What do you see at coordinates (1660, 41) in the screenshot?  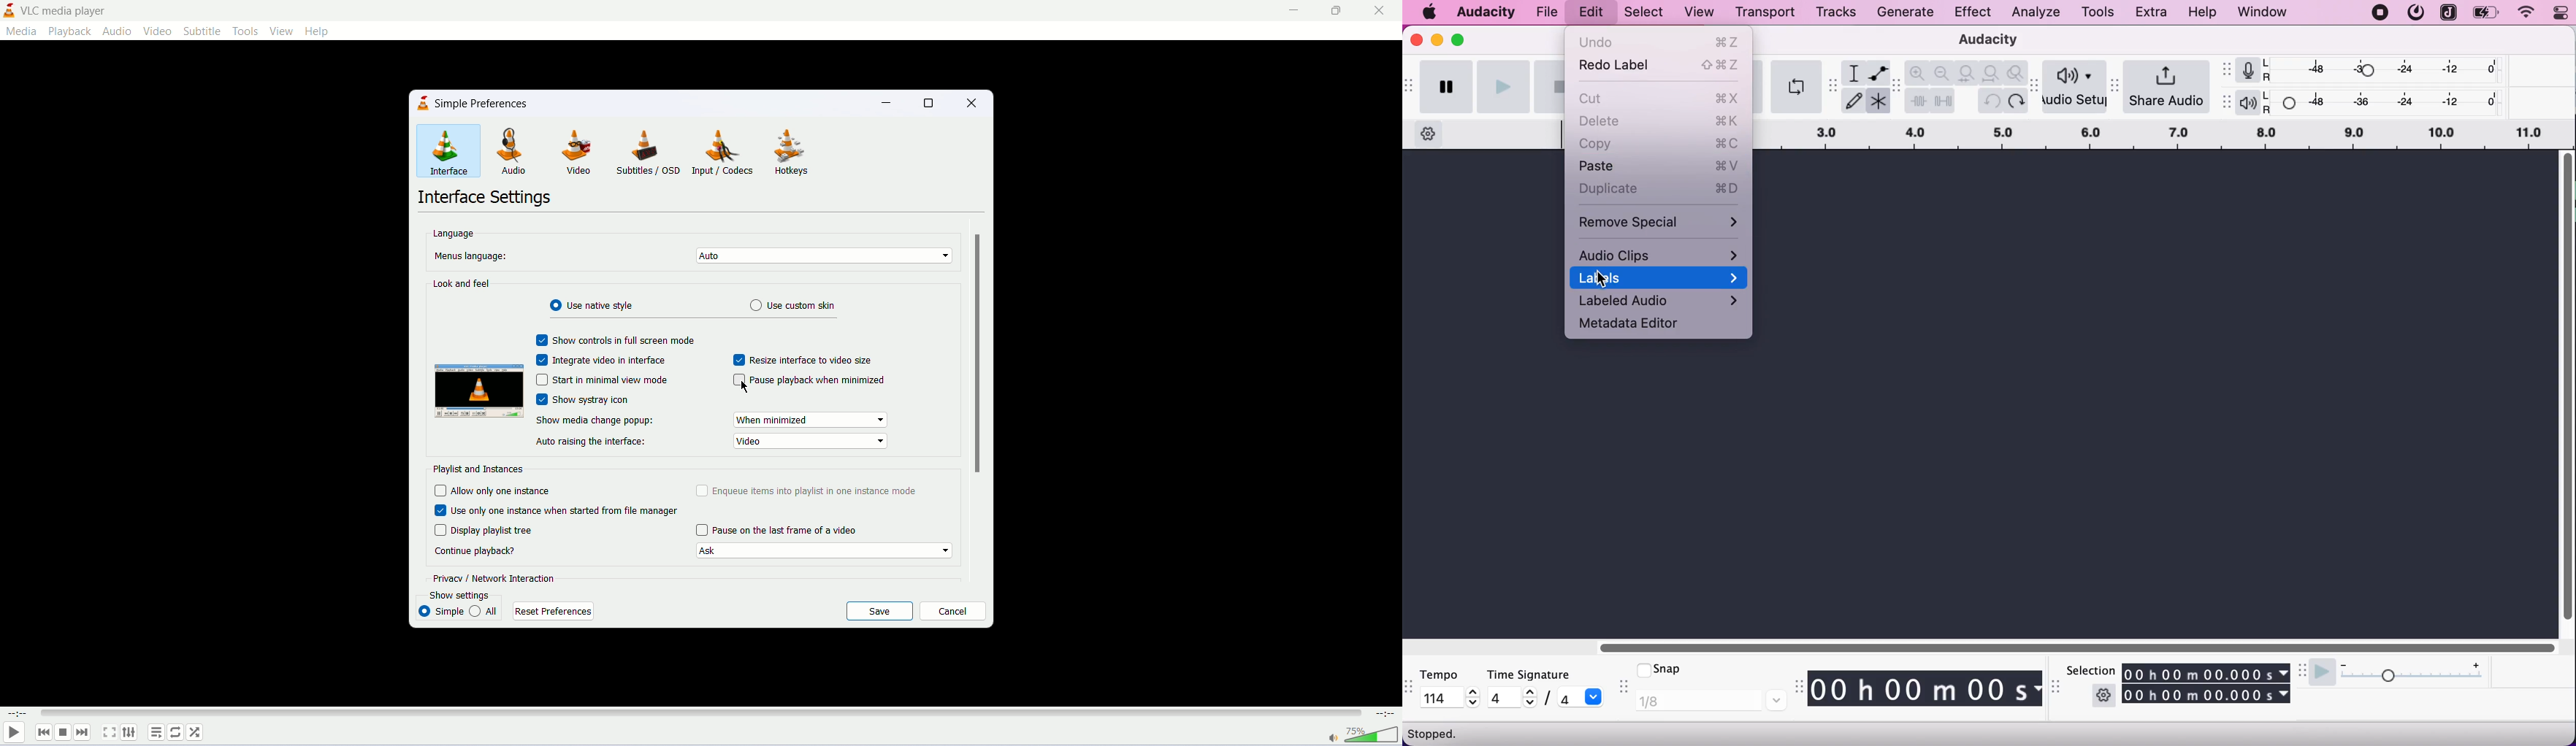 I see `undo` at bounding box center [1660, 41].